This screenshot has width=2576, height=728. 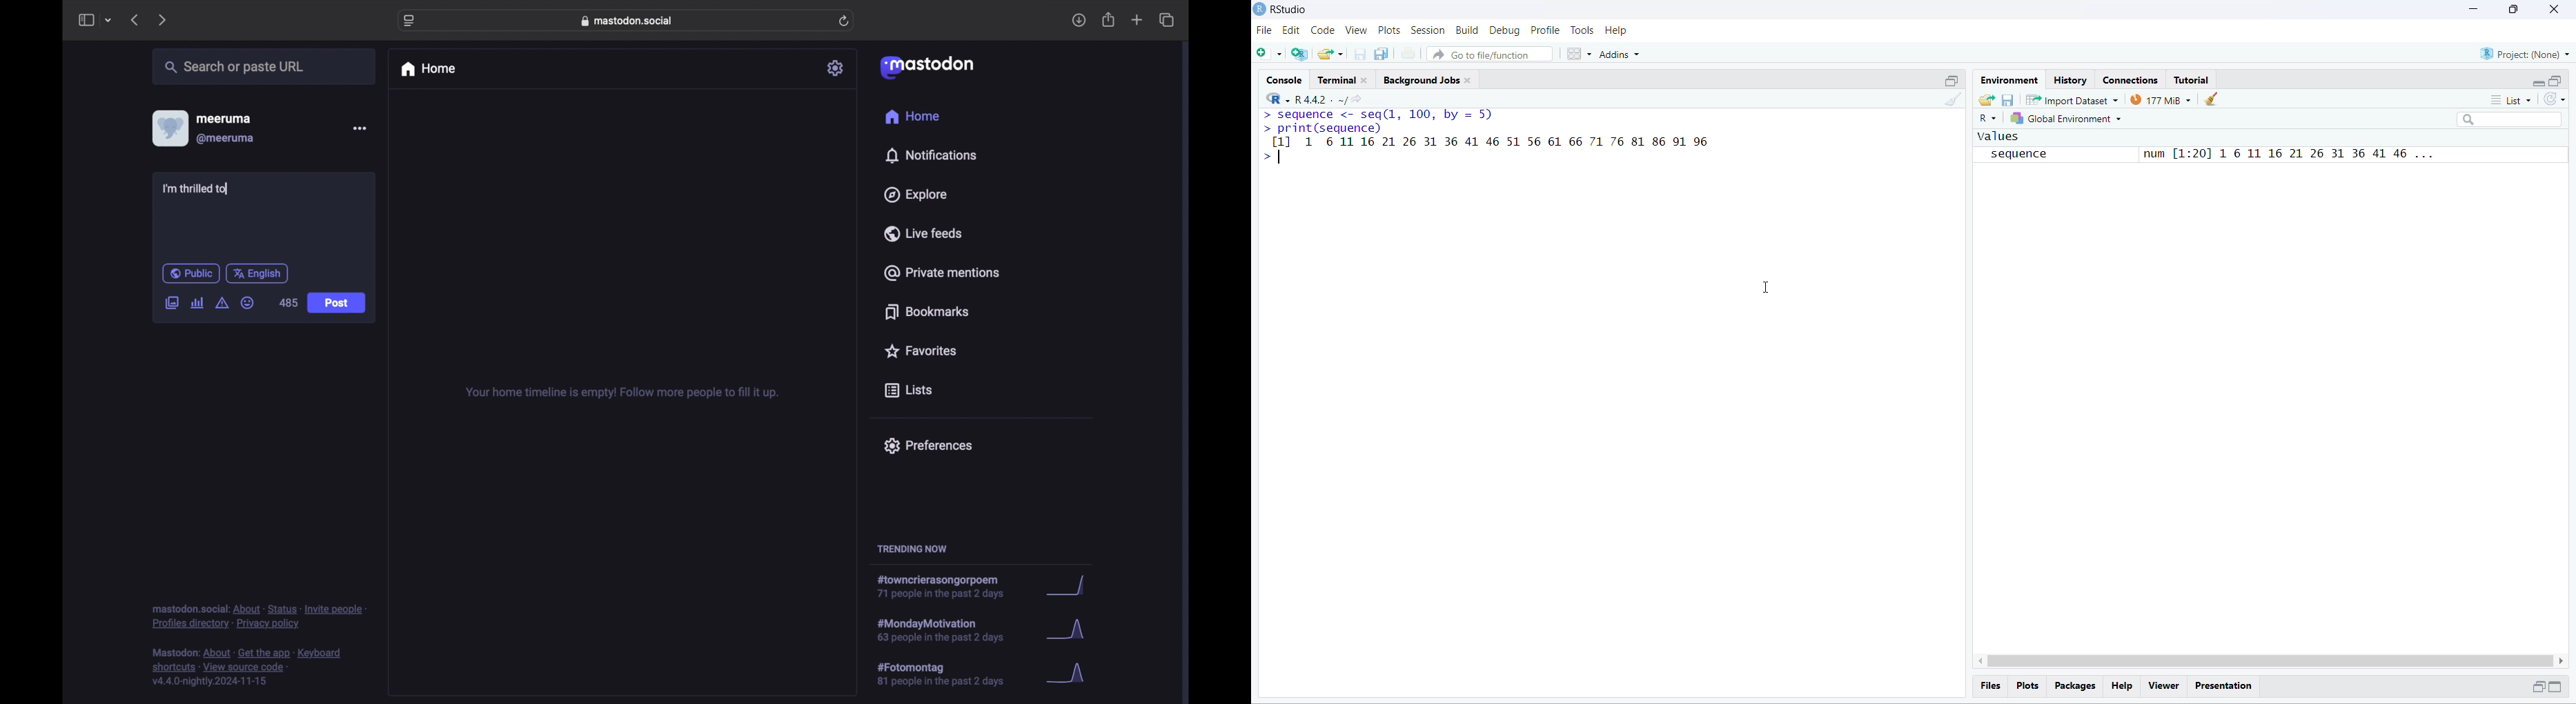 What do you see at coordinates (1506, 30) in the screenshot?
I see `debug` at bounding box center [1506, 30].